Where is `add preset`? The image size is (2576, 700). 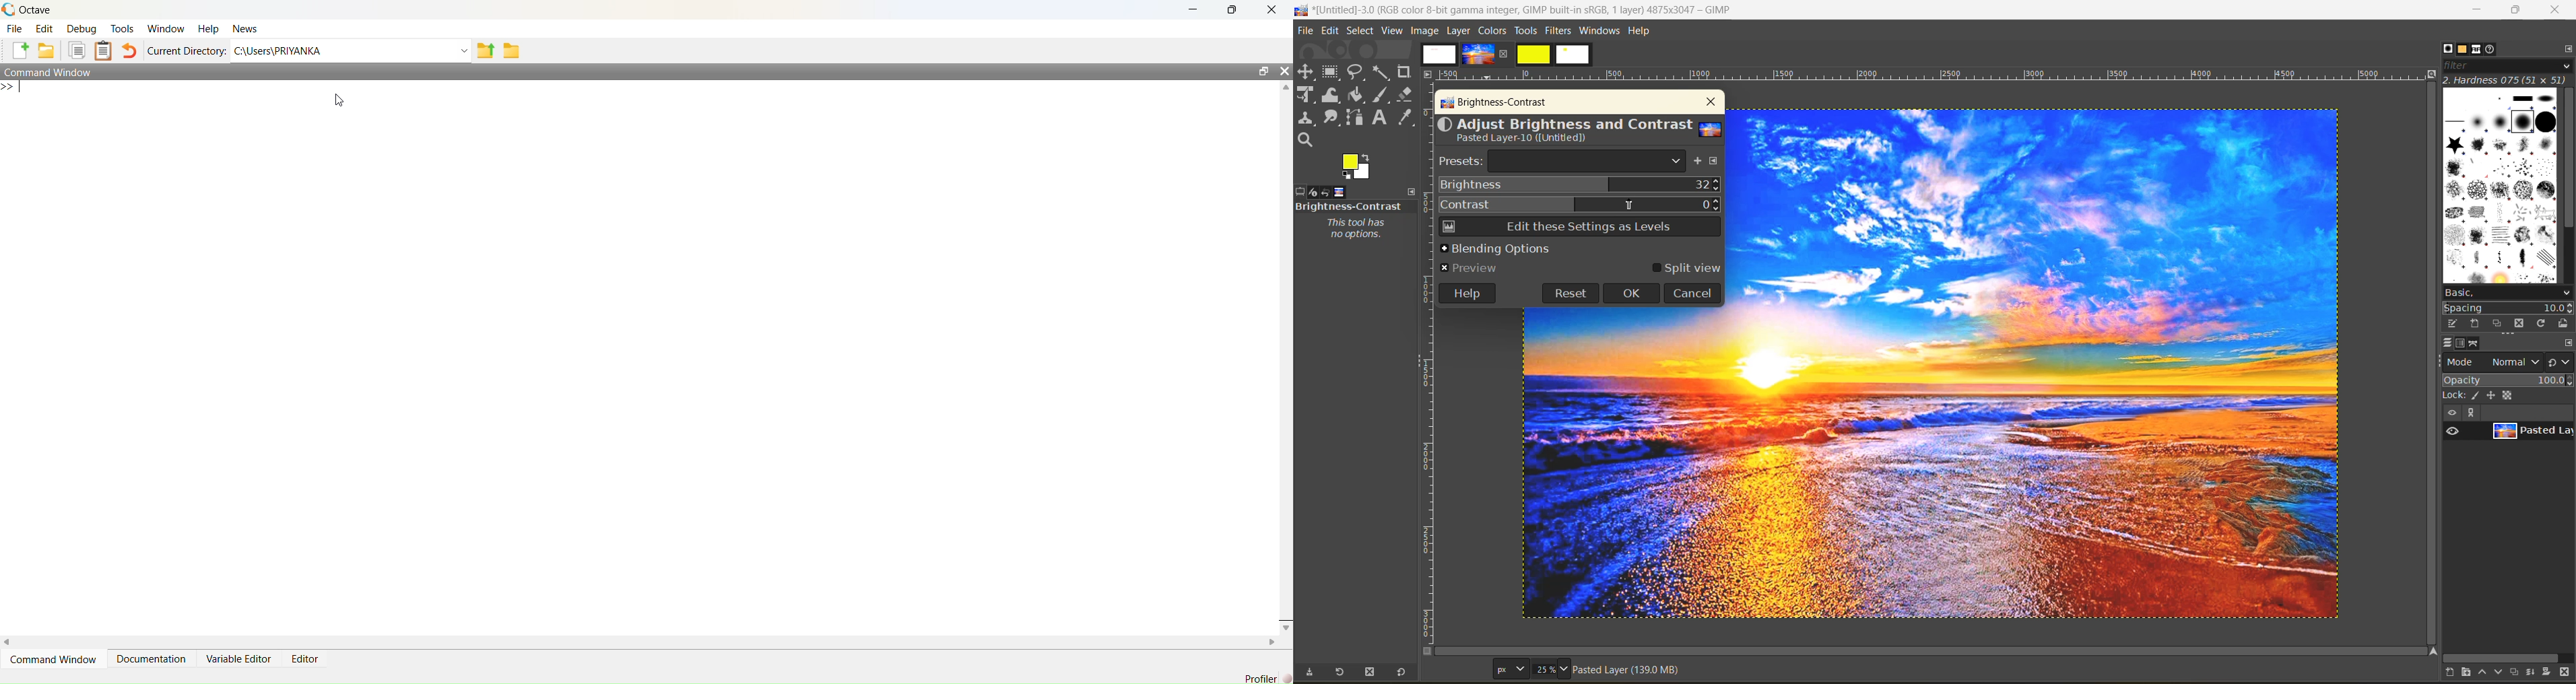
add preset is located at coordinates (1699, 162).